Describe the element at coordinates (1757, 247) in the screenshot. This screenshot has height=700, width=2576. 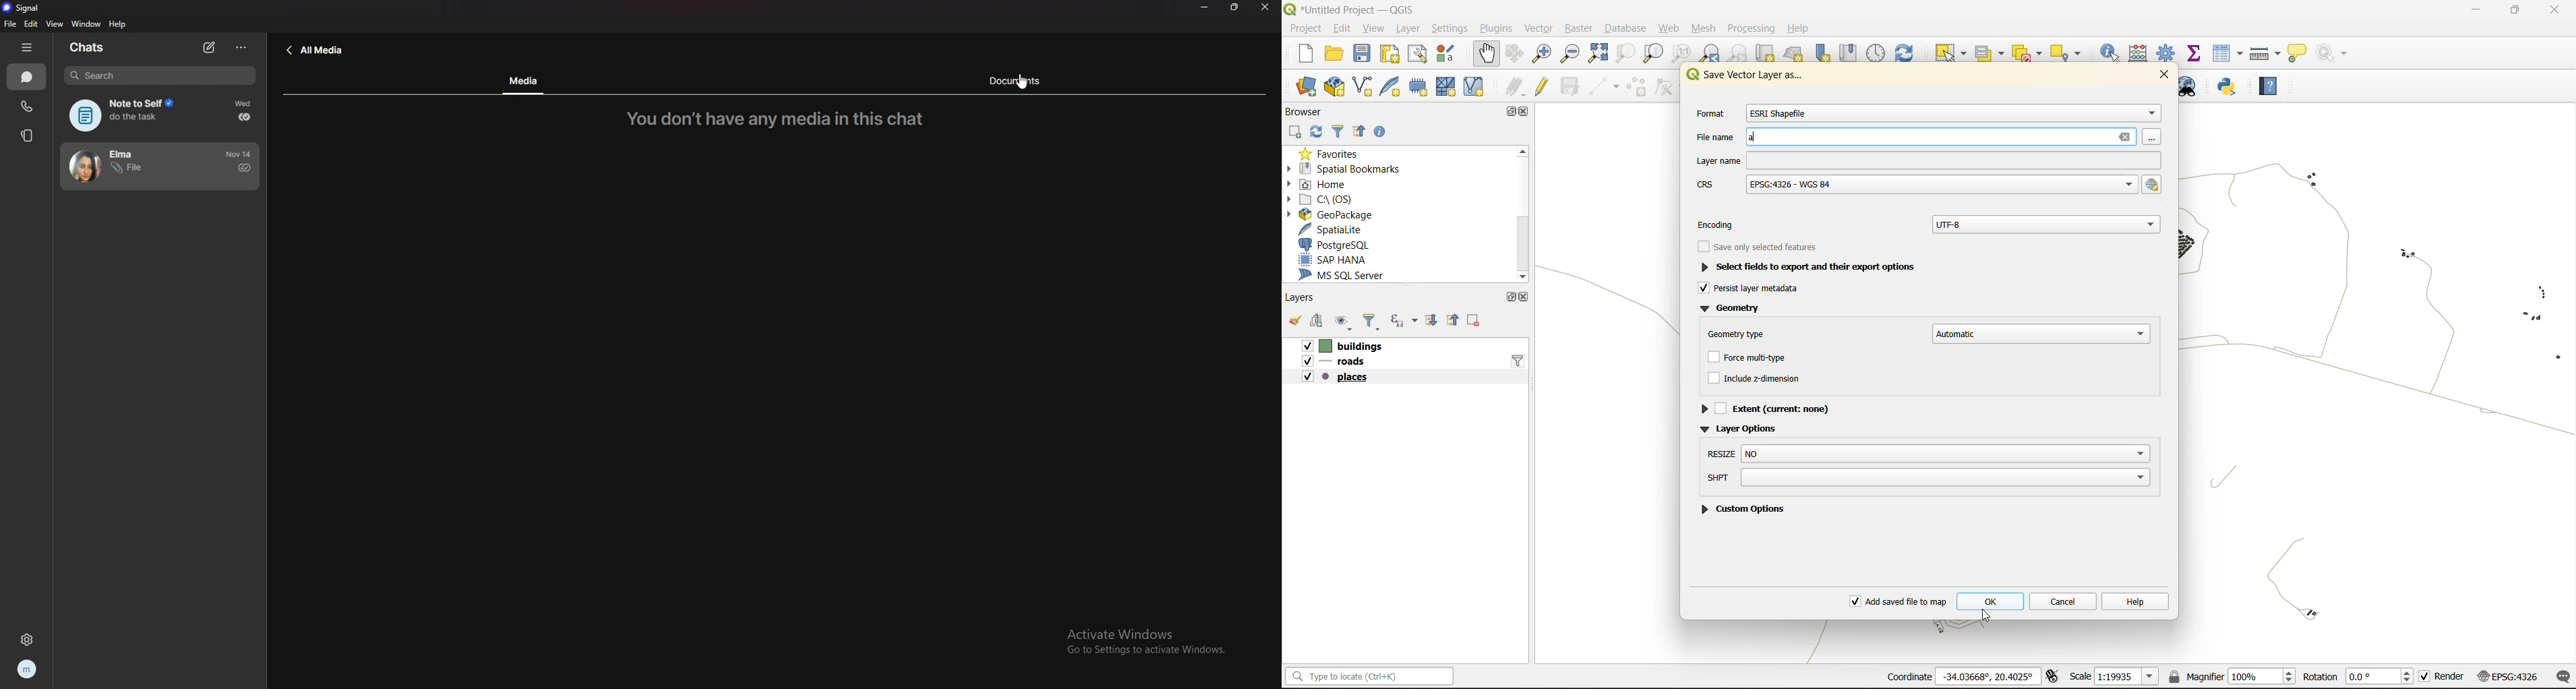
I see `Startonly selected functions` at that location.